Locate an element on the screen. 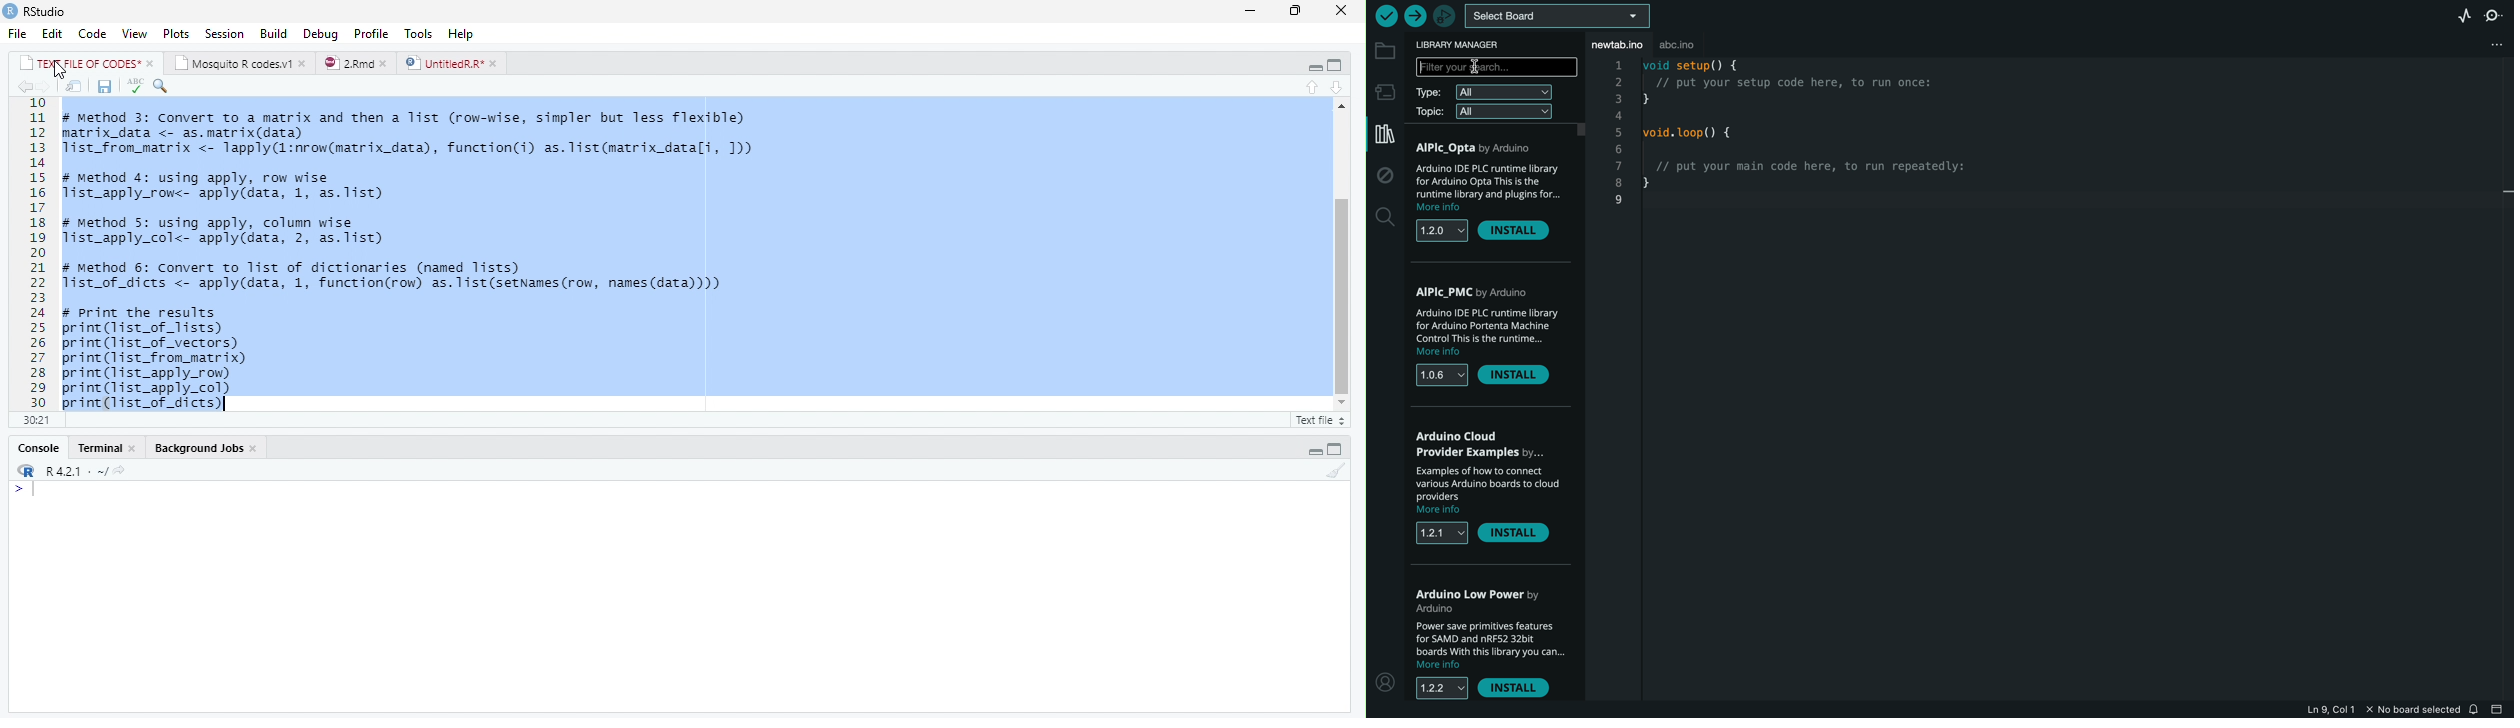  Edit is located at coordinates (54, 33).